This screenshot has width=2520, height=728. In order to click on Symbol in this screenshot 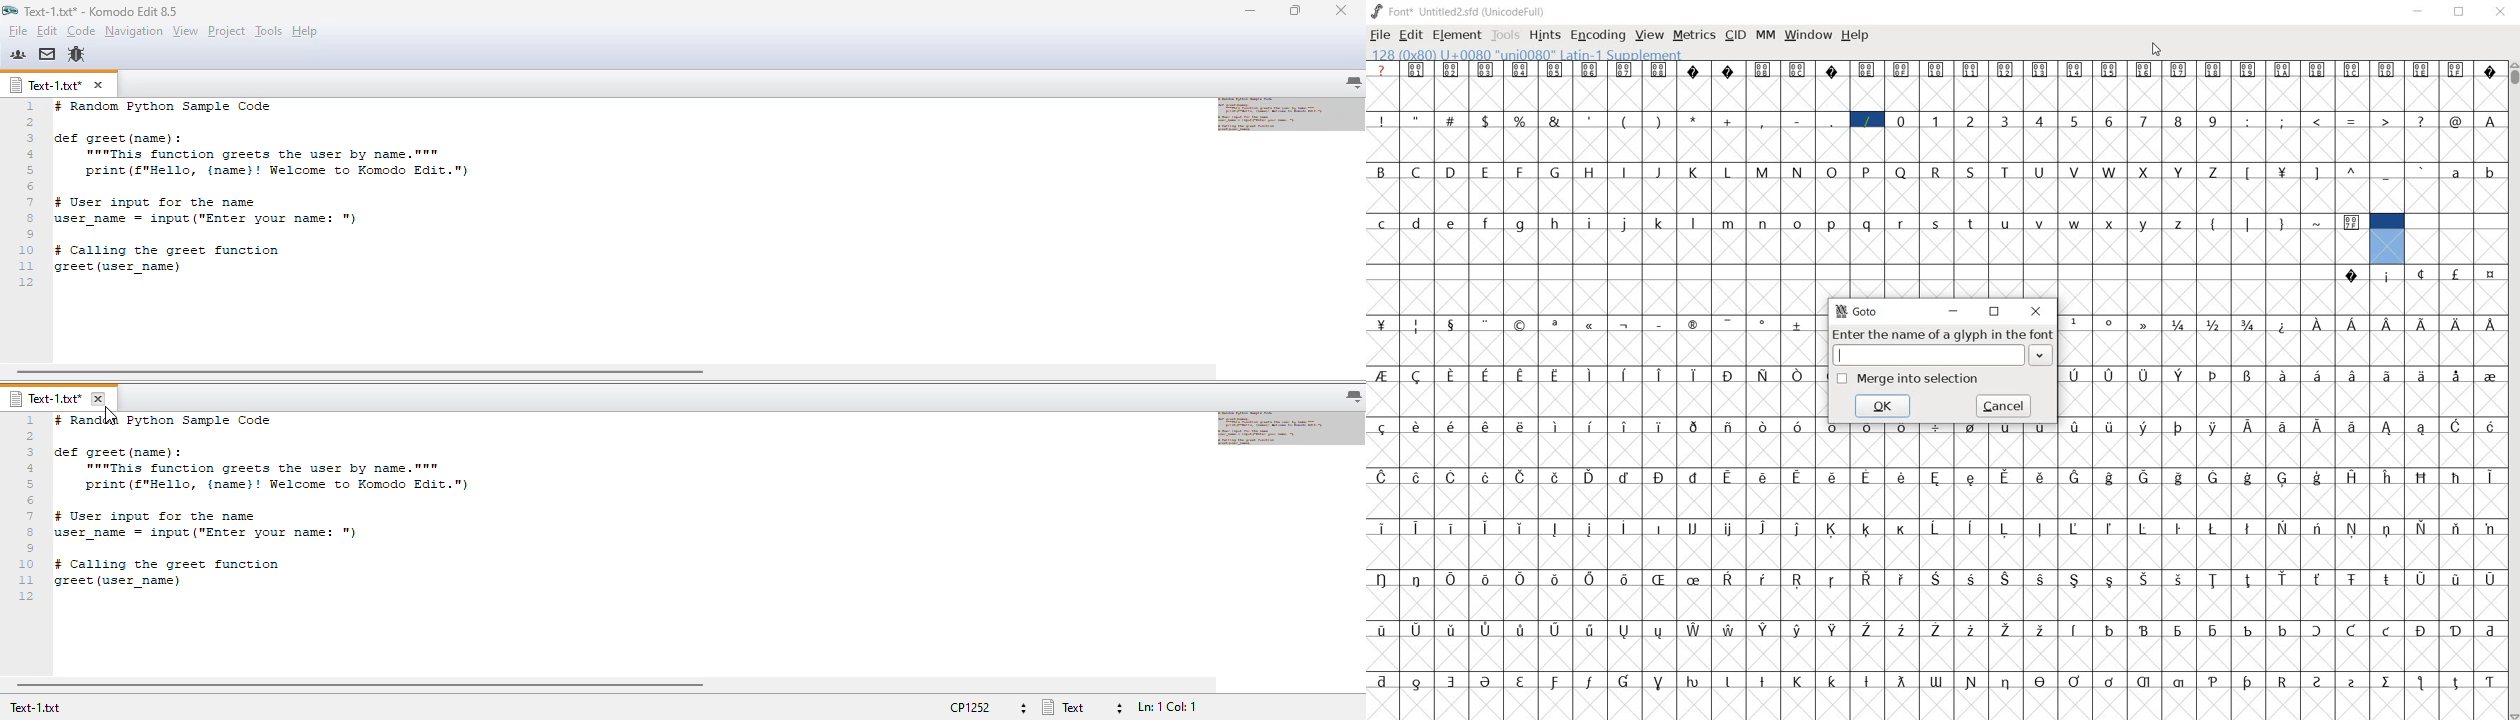, I will do `click(1382, 579)`.